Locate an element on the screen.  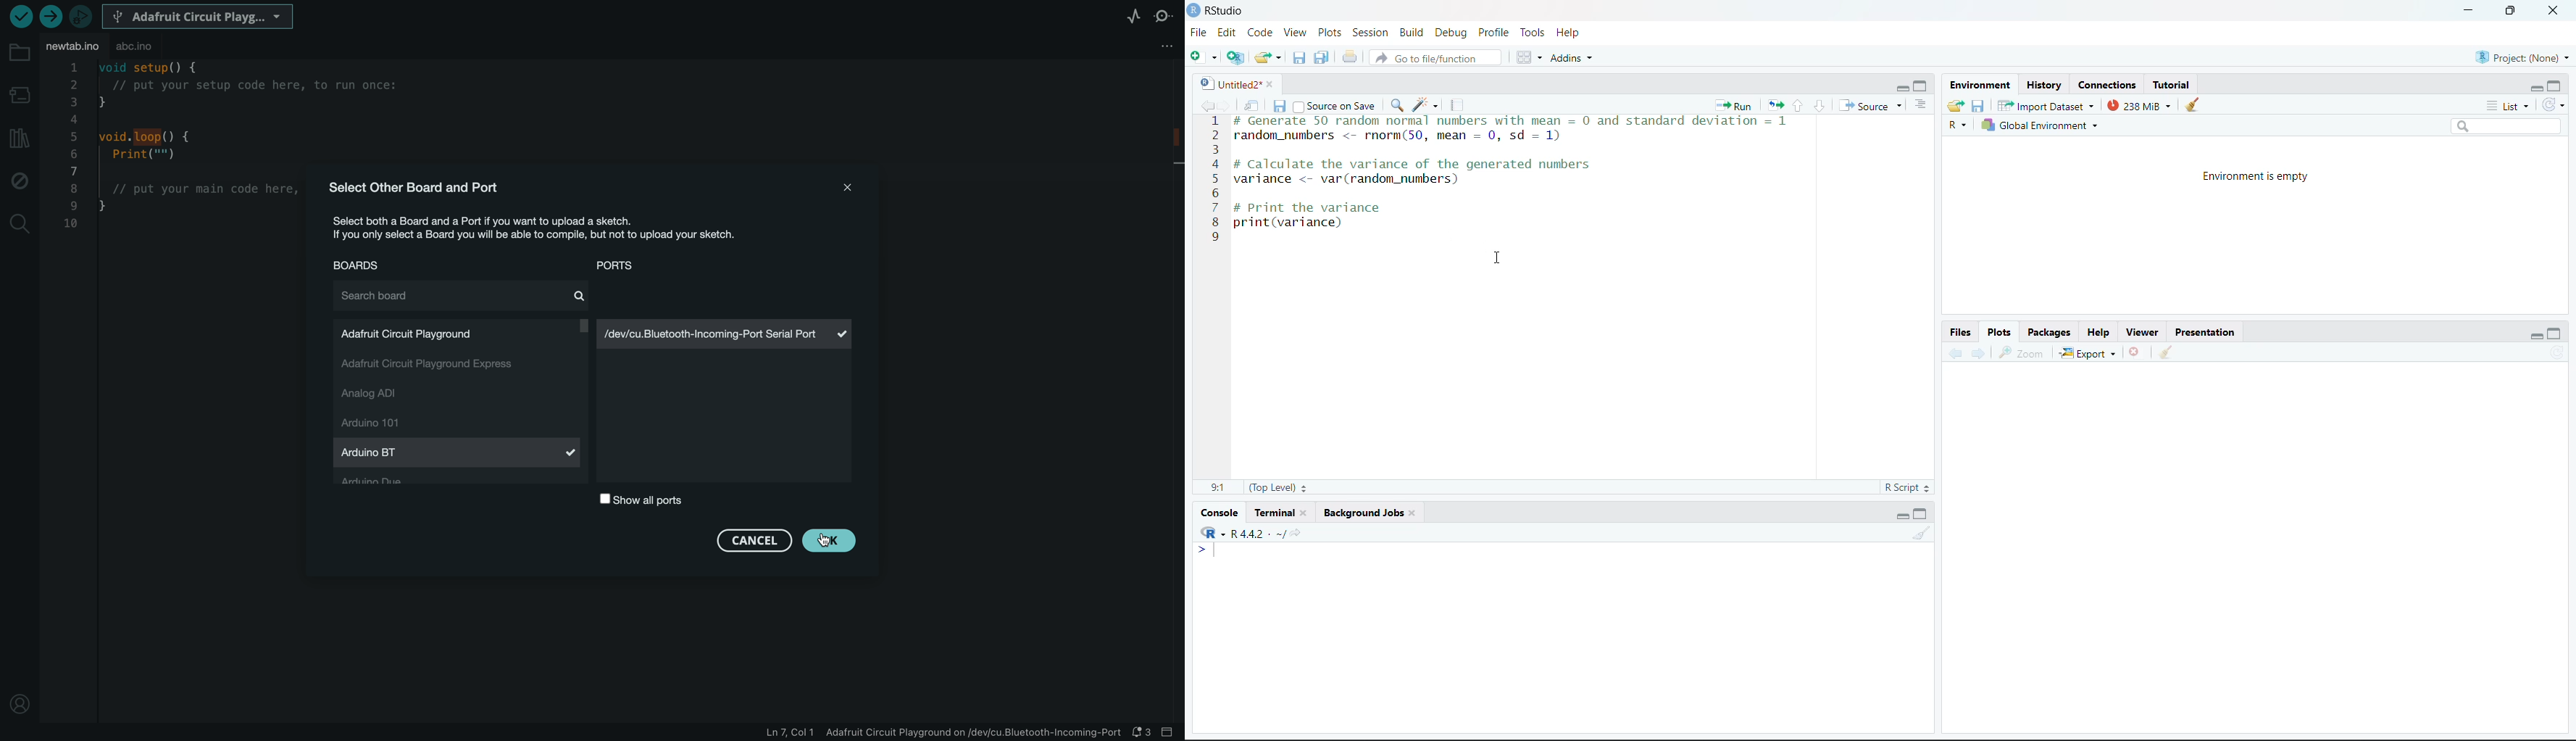
Plots is located at coordinates (1330, 33).